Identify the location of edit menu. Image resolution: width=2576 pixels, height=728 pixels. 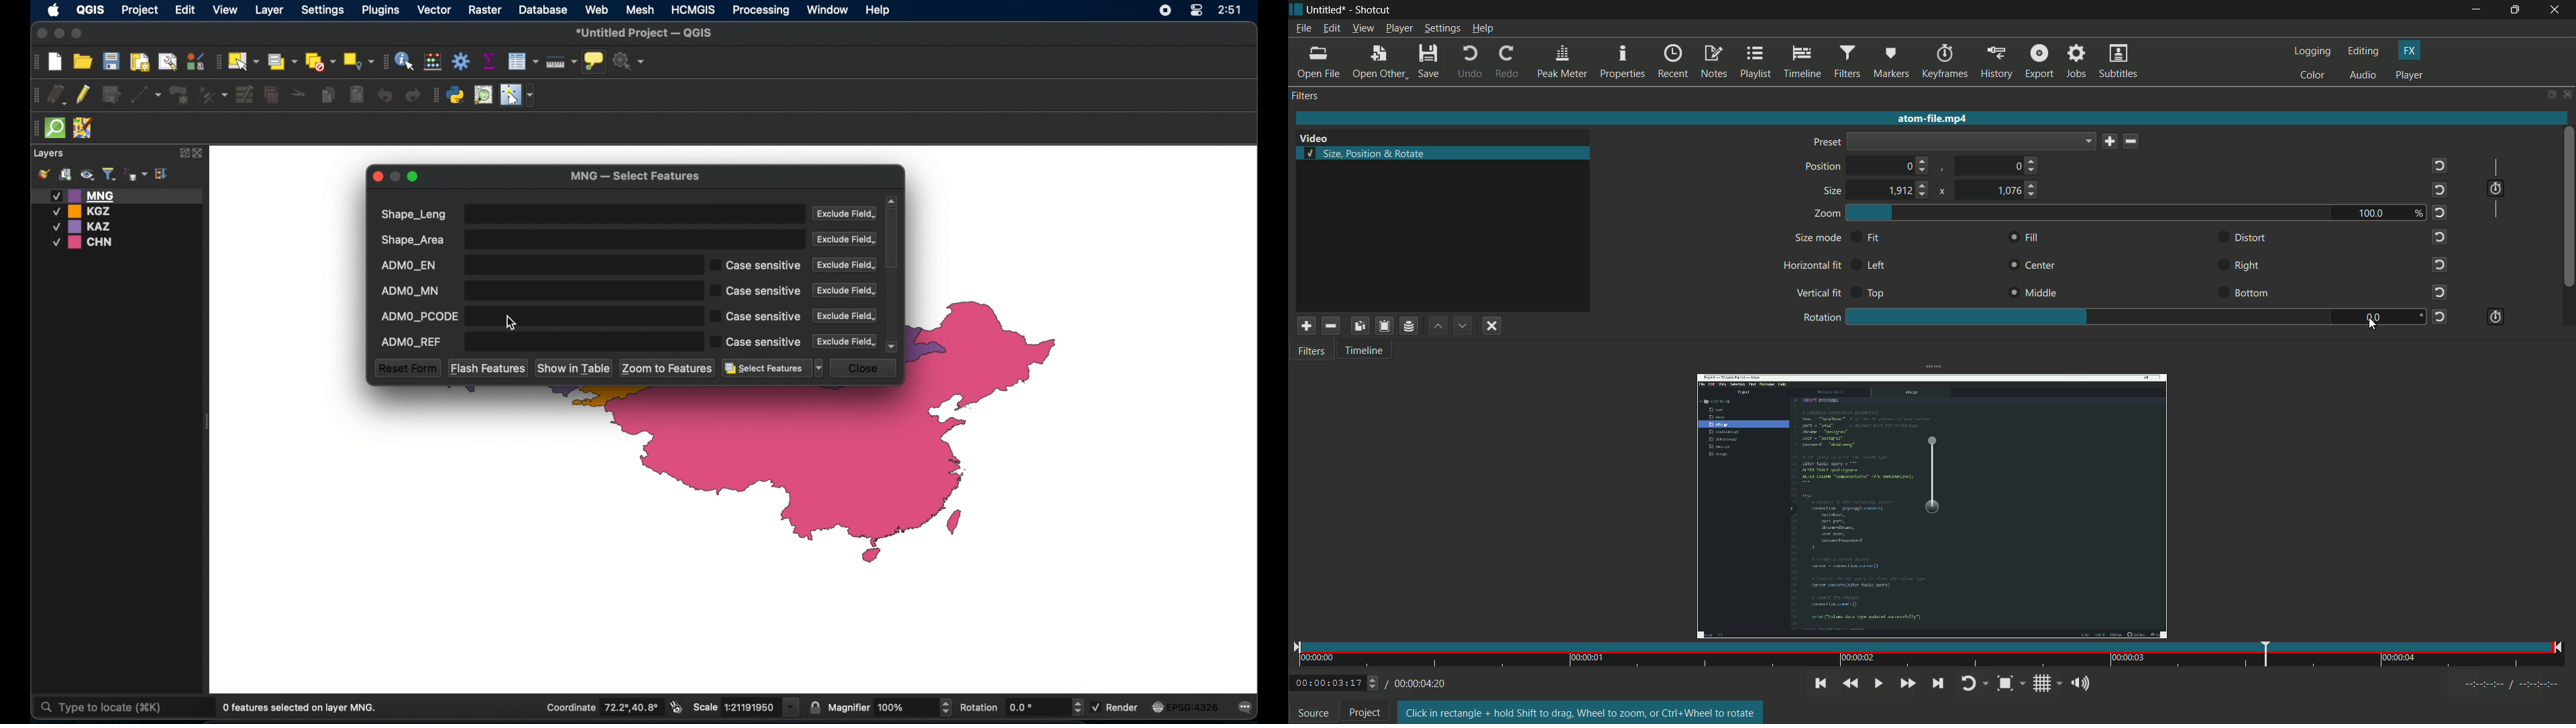
(1330, 30).